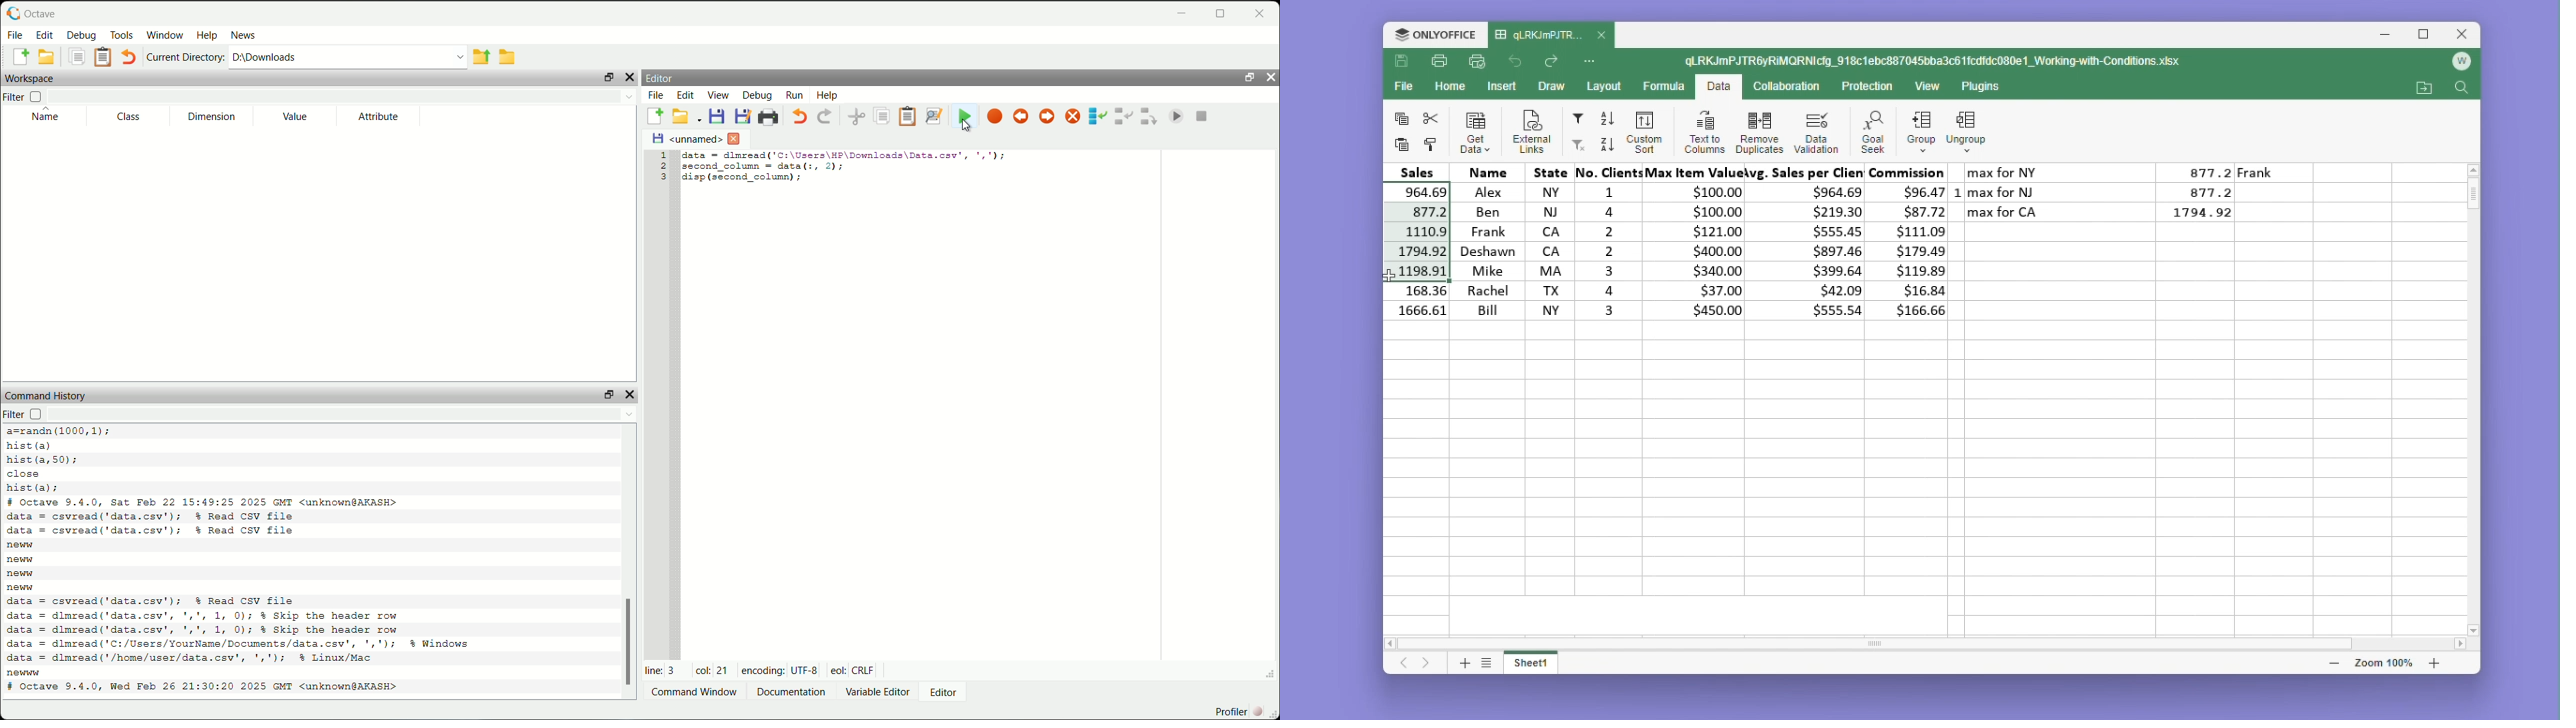 This screenshot has width=2576, height=728. Describe the element at coordinates (1703, 250) in the screenshot. I see `Data` at that location.